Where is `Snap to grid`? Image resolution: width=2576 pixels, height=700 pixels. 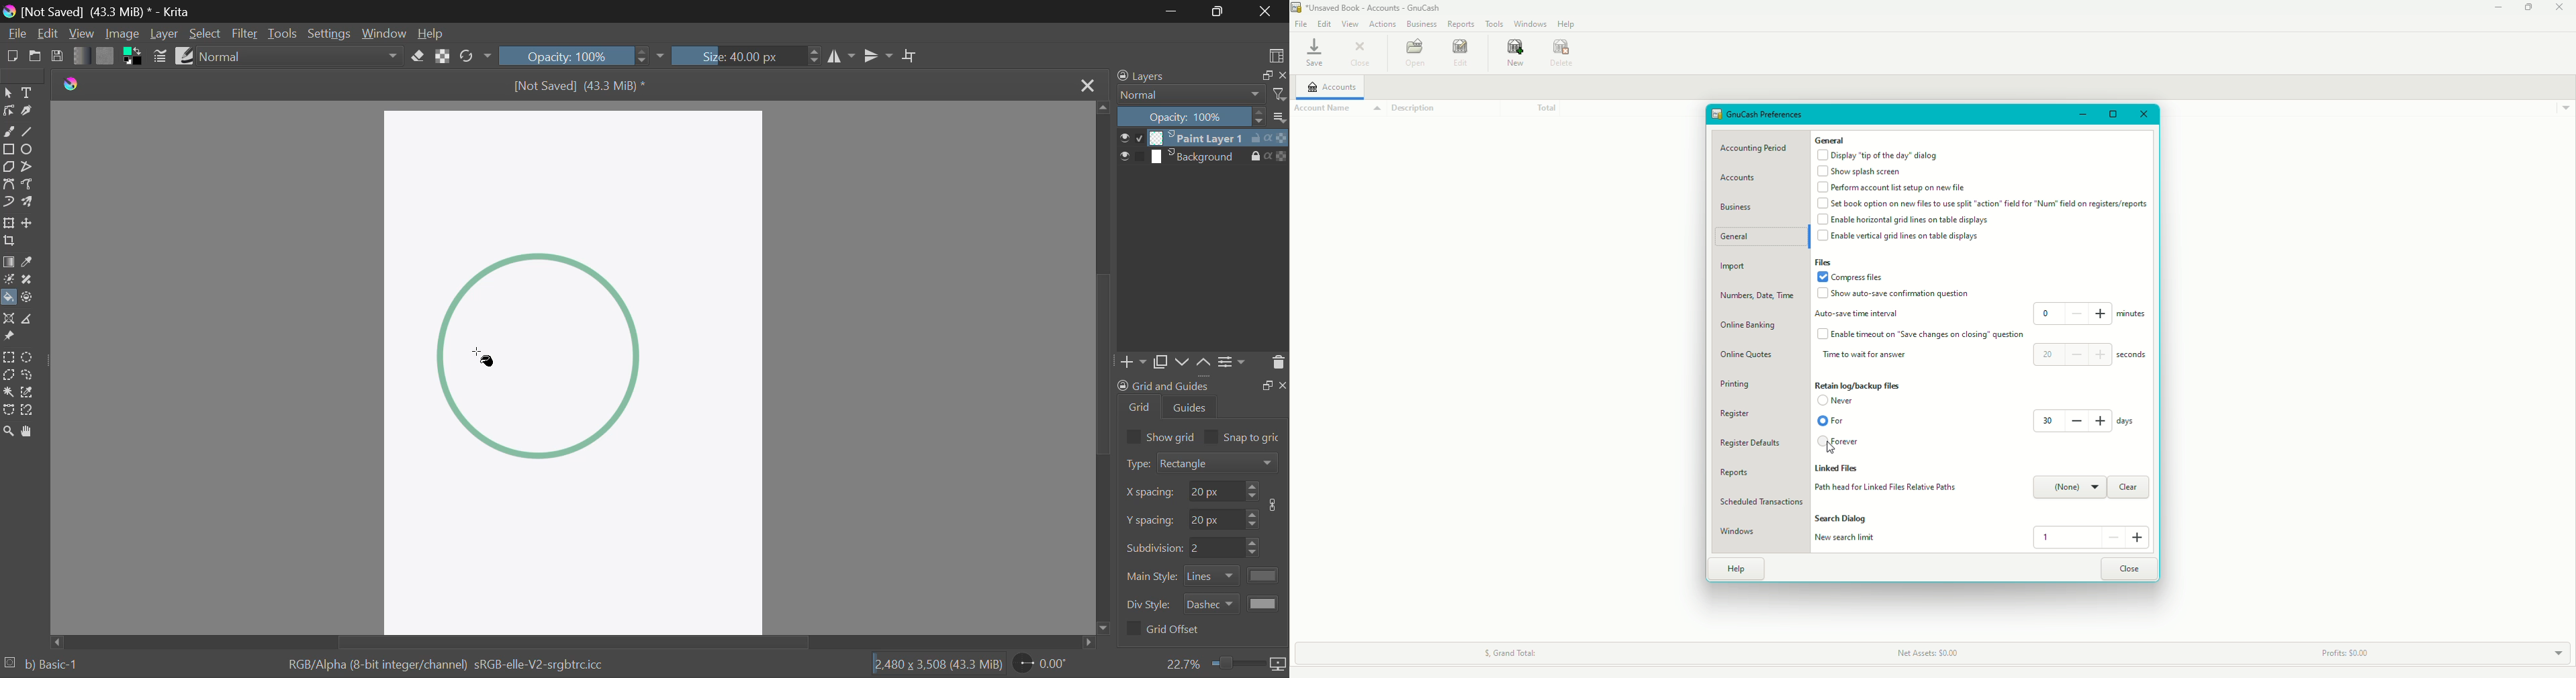 Snap to grid is located at coordinates (1245, 436).